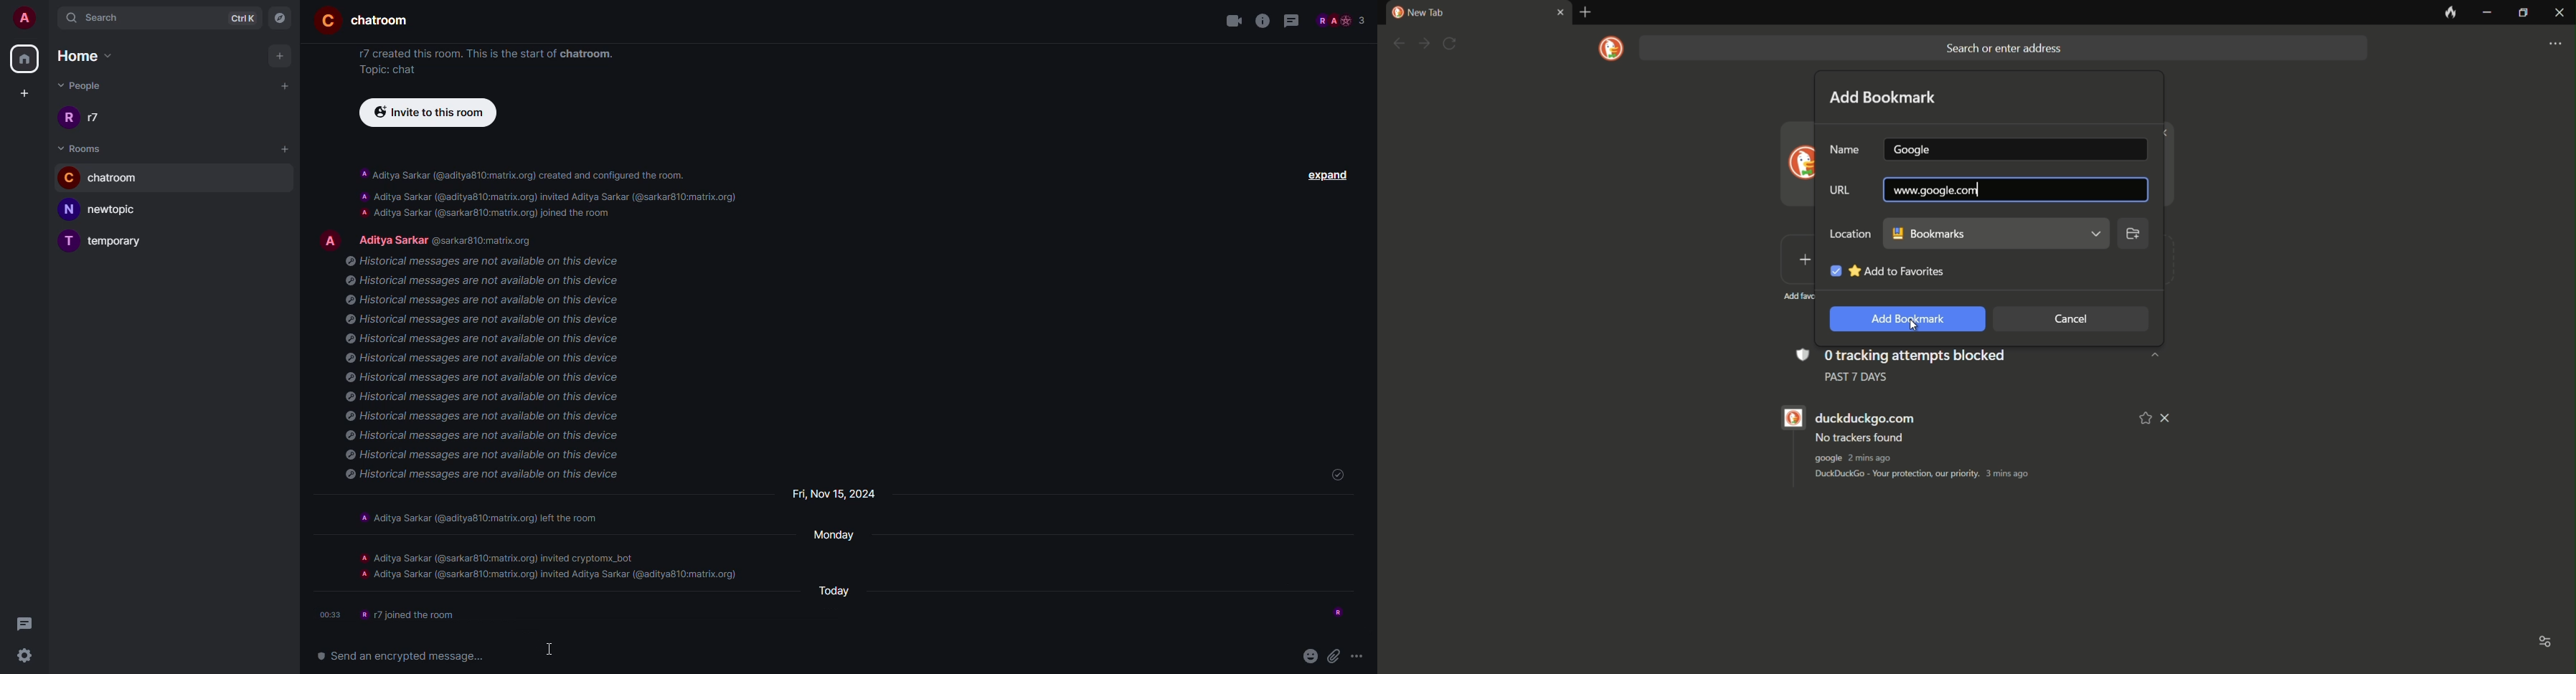 This screenshot has width=2576, height=700. What do you see at coordinates (96, 16) in the screenshot?
I see `search` at bounding box center [96, 16].